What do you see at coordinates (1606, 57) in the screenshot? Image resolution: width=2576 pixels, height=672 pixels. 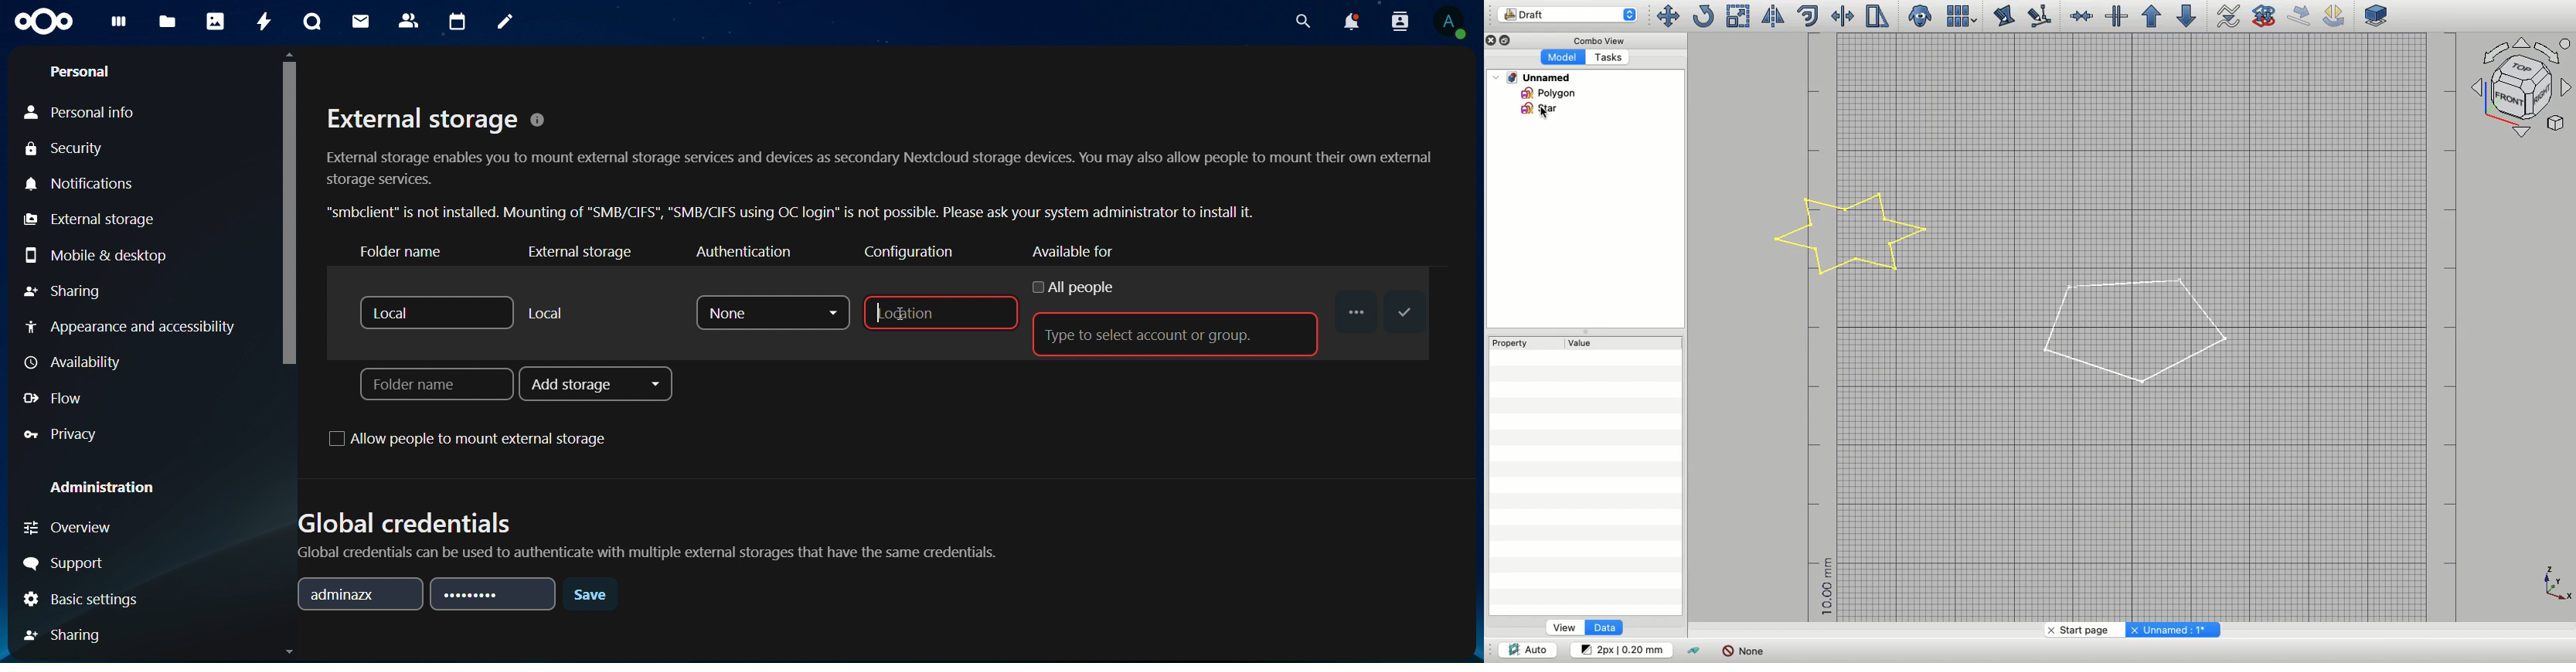 I see `Tasks` at bounding box center [1606, 57].